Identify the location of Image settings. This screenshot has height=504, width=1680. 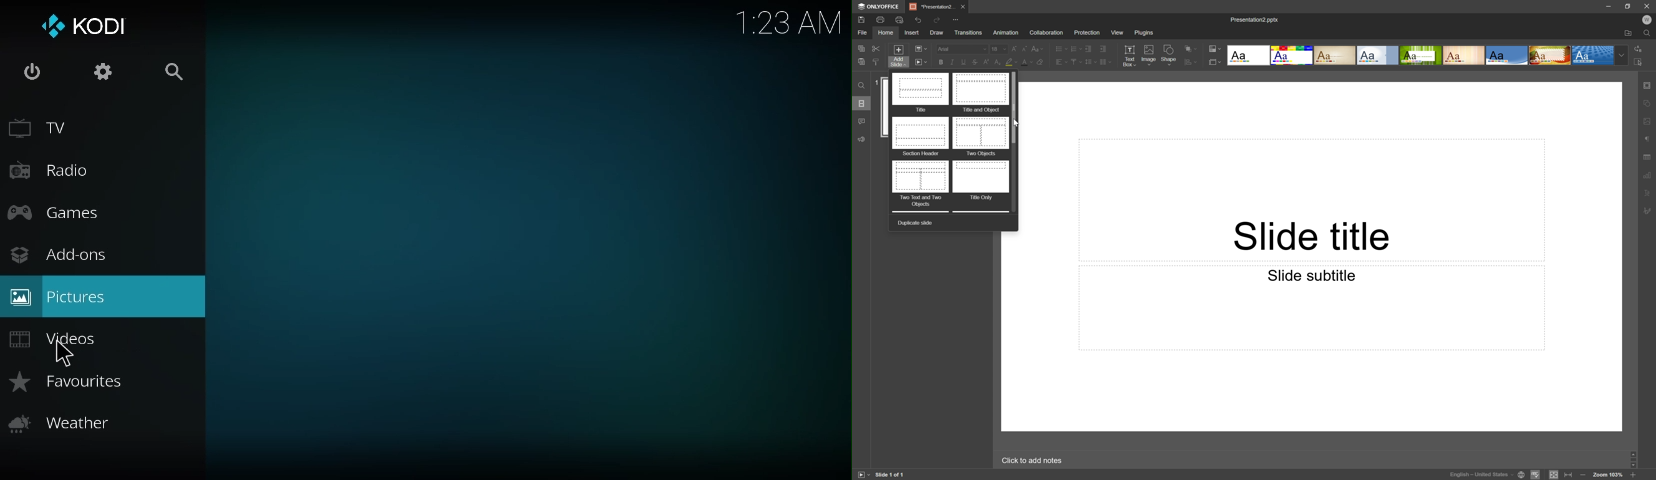
(1649, 118).